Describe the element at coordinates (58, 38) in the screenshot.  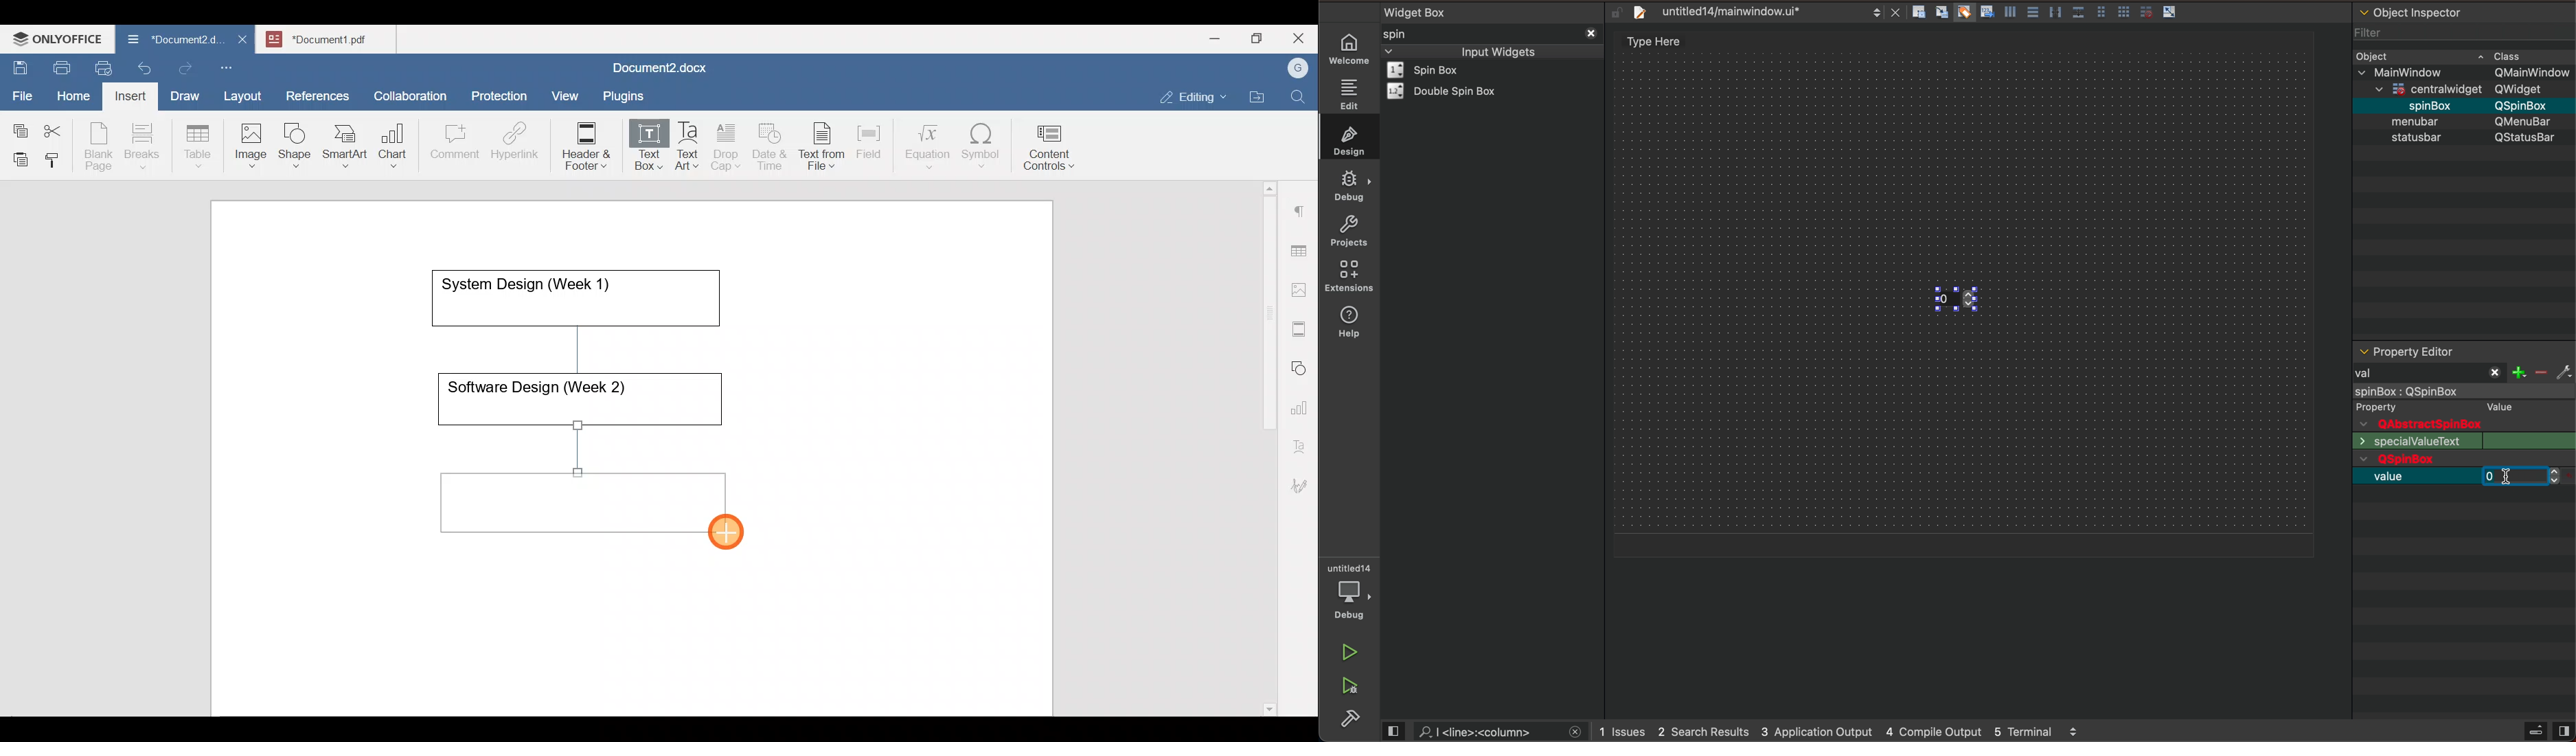
I see `ONLYOFFICE` at that location.